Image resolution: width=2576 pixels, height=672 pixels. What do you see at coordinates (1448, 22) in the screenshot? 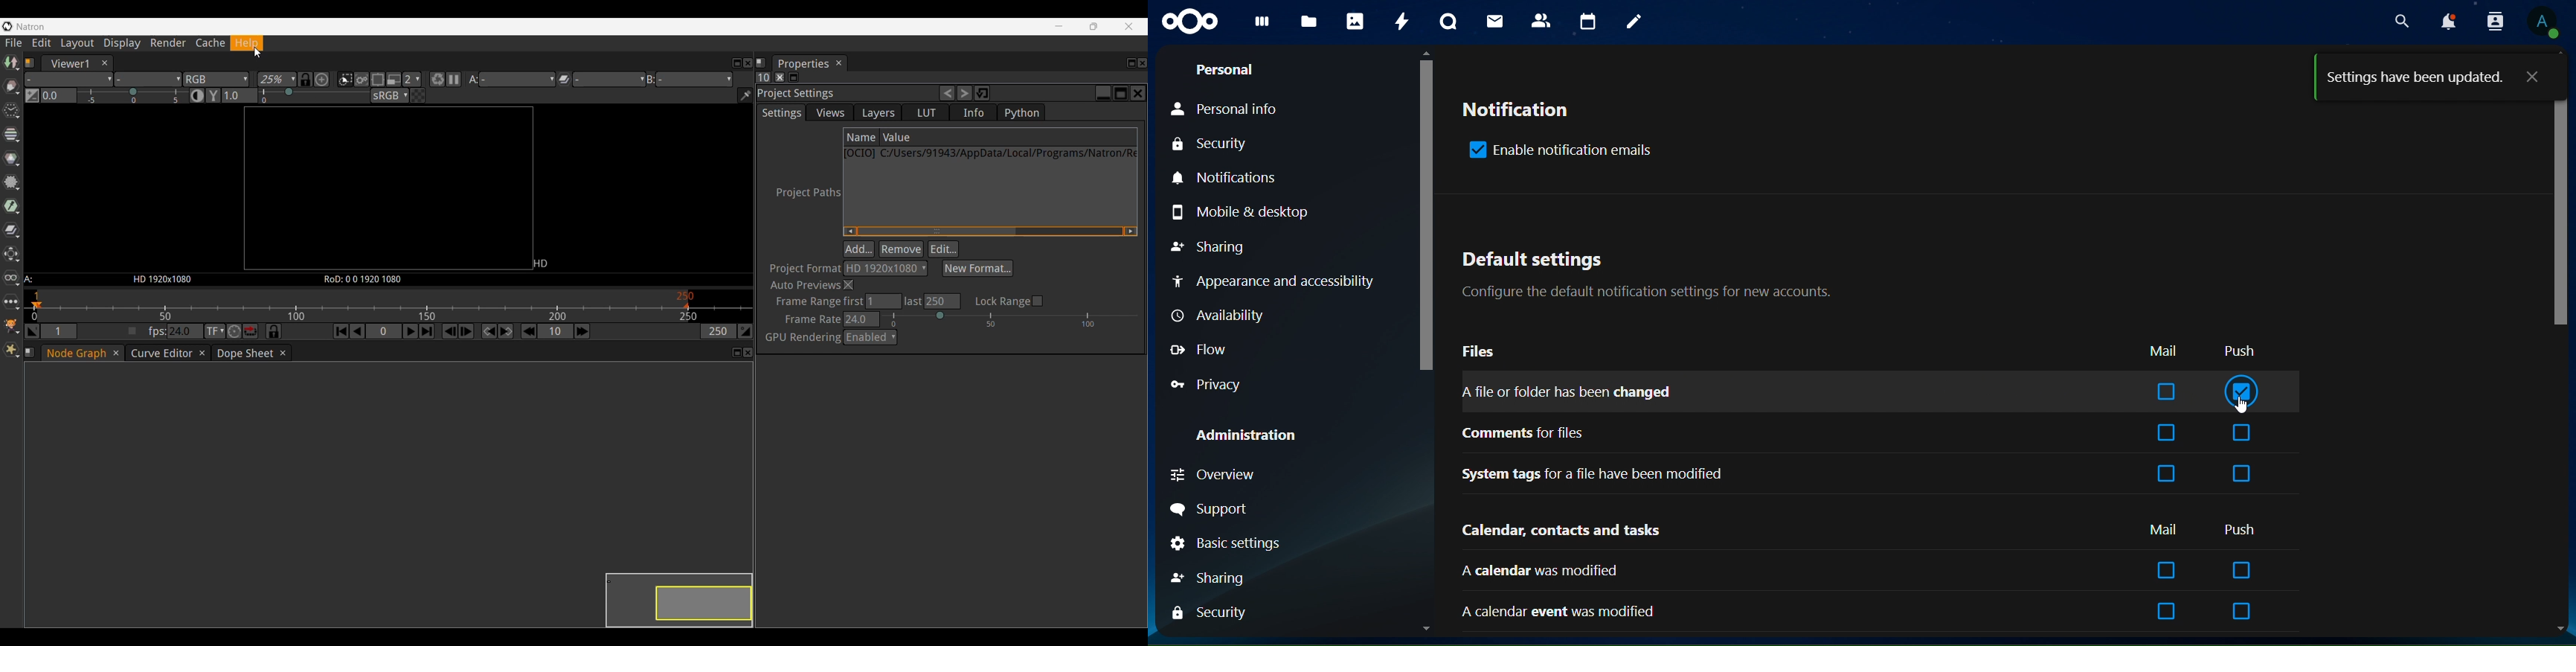
I see `talk` at bounding box center [1448, 22].